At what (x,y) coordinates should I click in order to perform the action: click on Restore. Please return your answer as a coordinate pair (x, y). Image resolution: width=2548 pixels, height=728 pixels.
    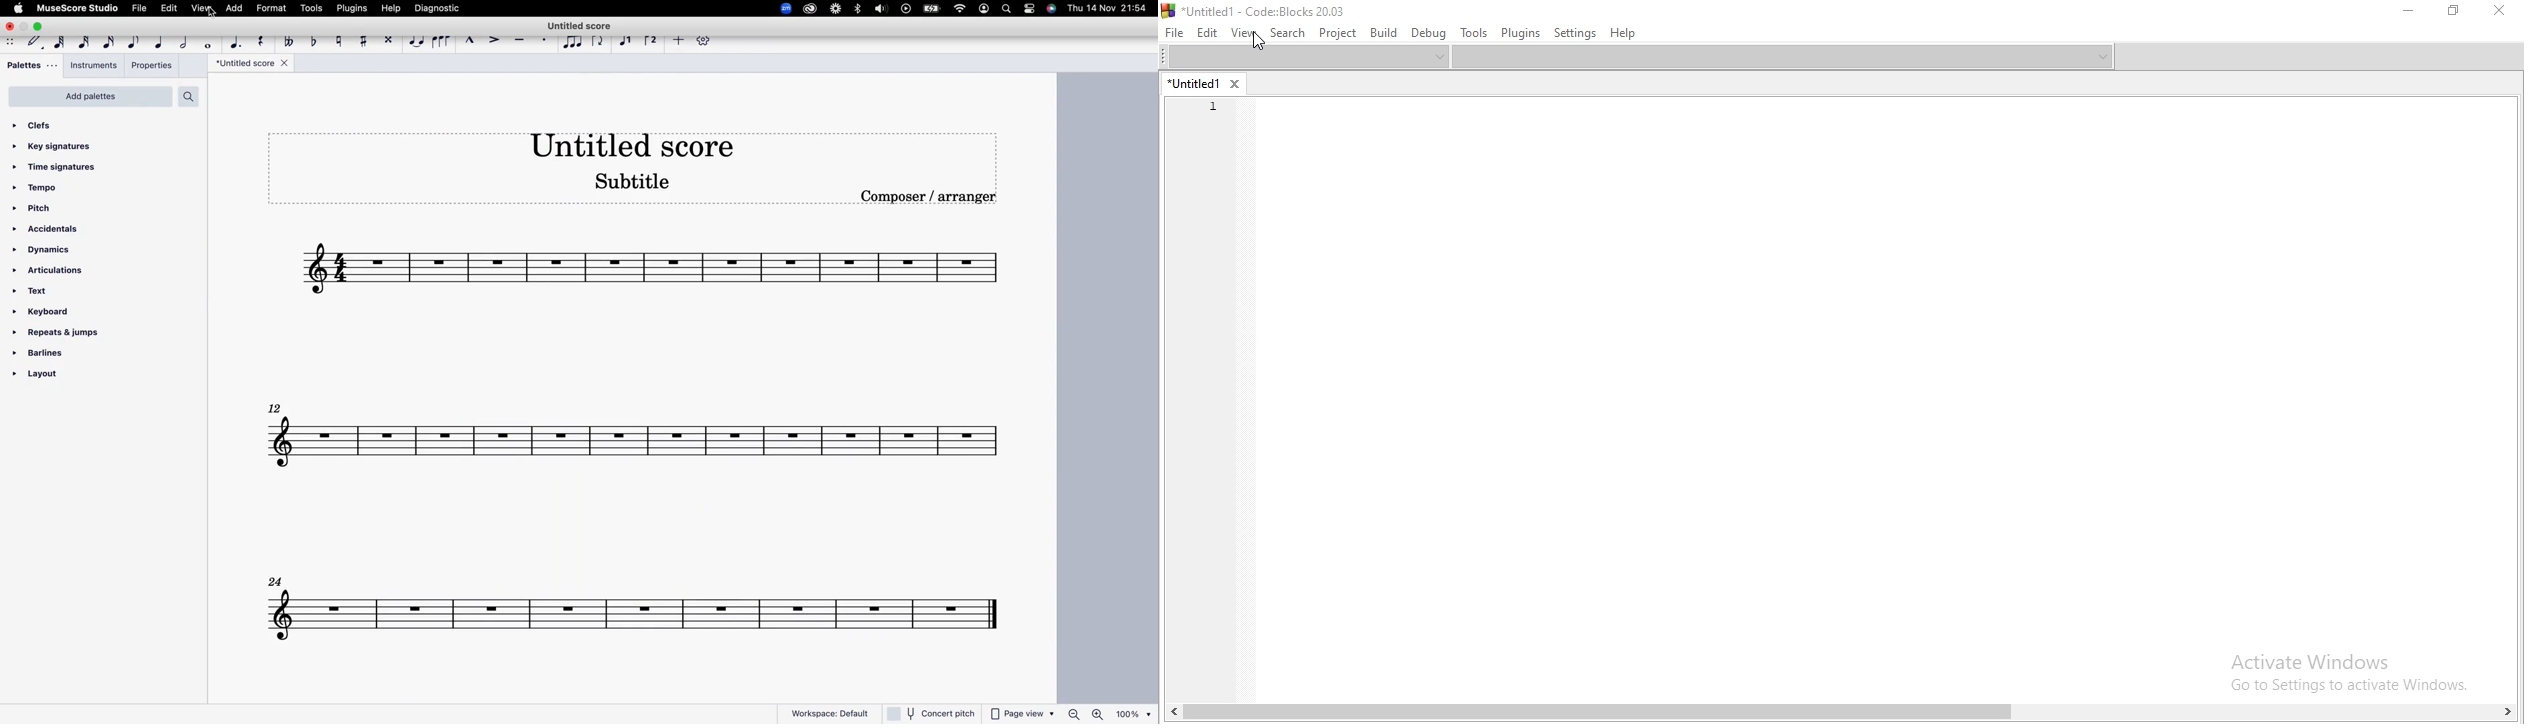
    Looking at the image, I should click on (2455, 12).